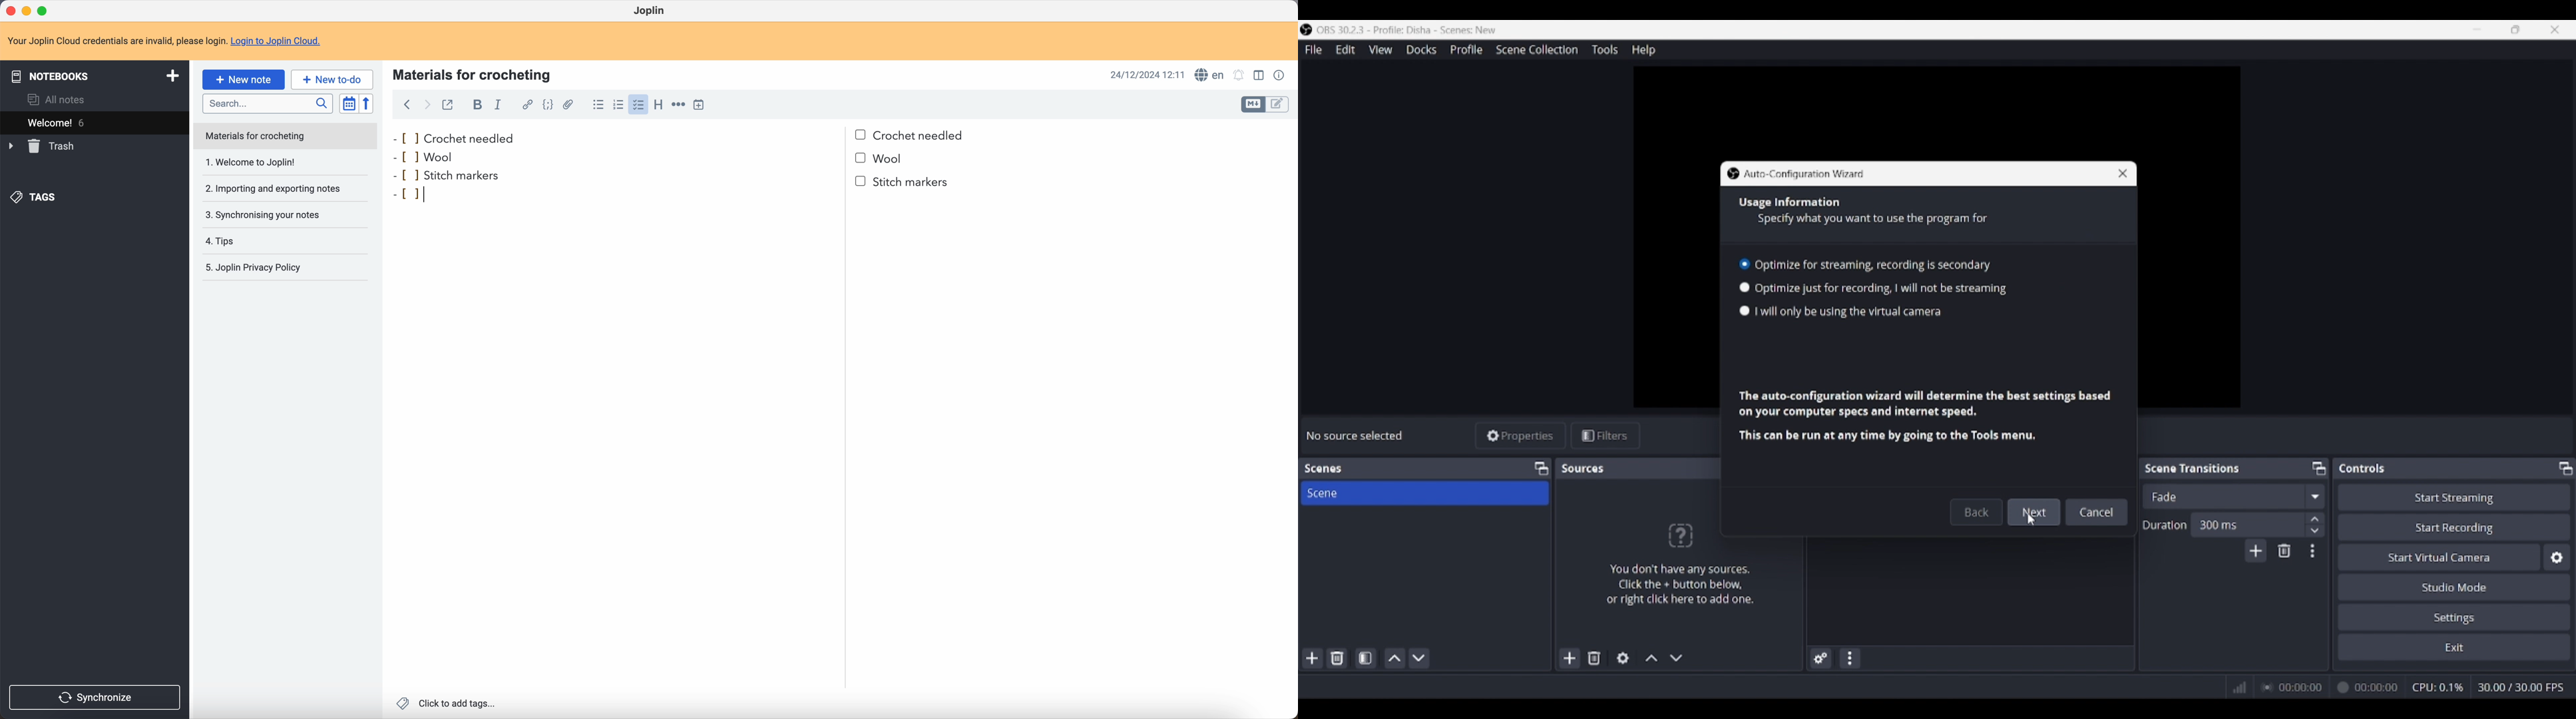 The image size is (2576, 728). Describe the element at coordinates (2362, 468) in the screenshot. I see `Panel title` at that location.